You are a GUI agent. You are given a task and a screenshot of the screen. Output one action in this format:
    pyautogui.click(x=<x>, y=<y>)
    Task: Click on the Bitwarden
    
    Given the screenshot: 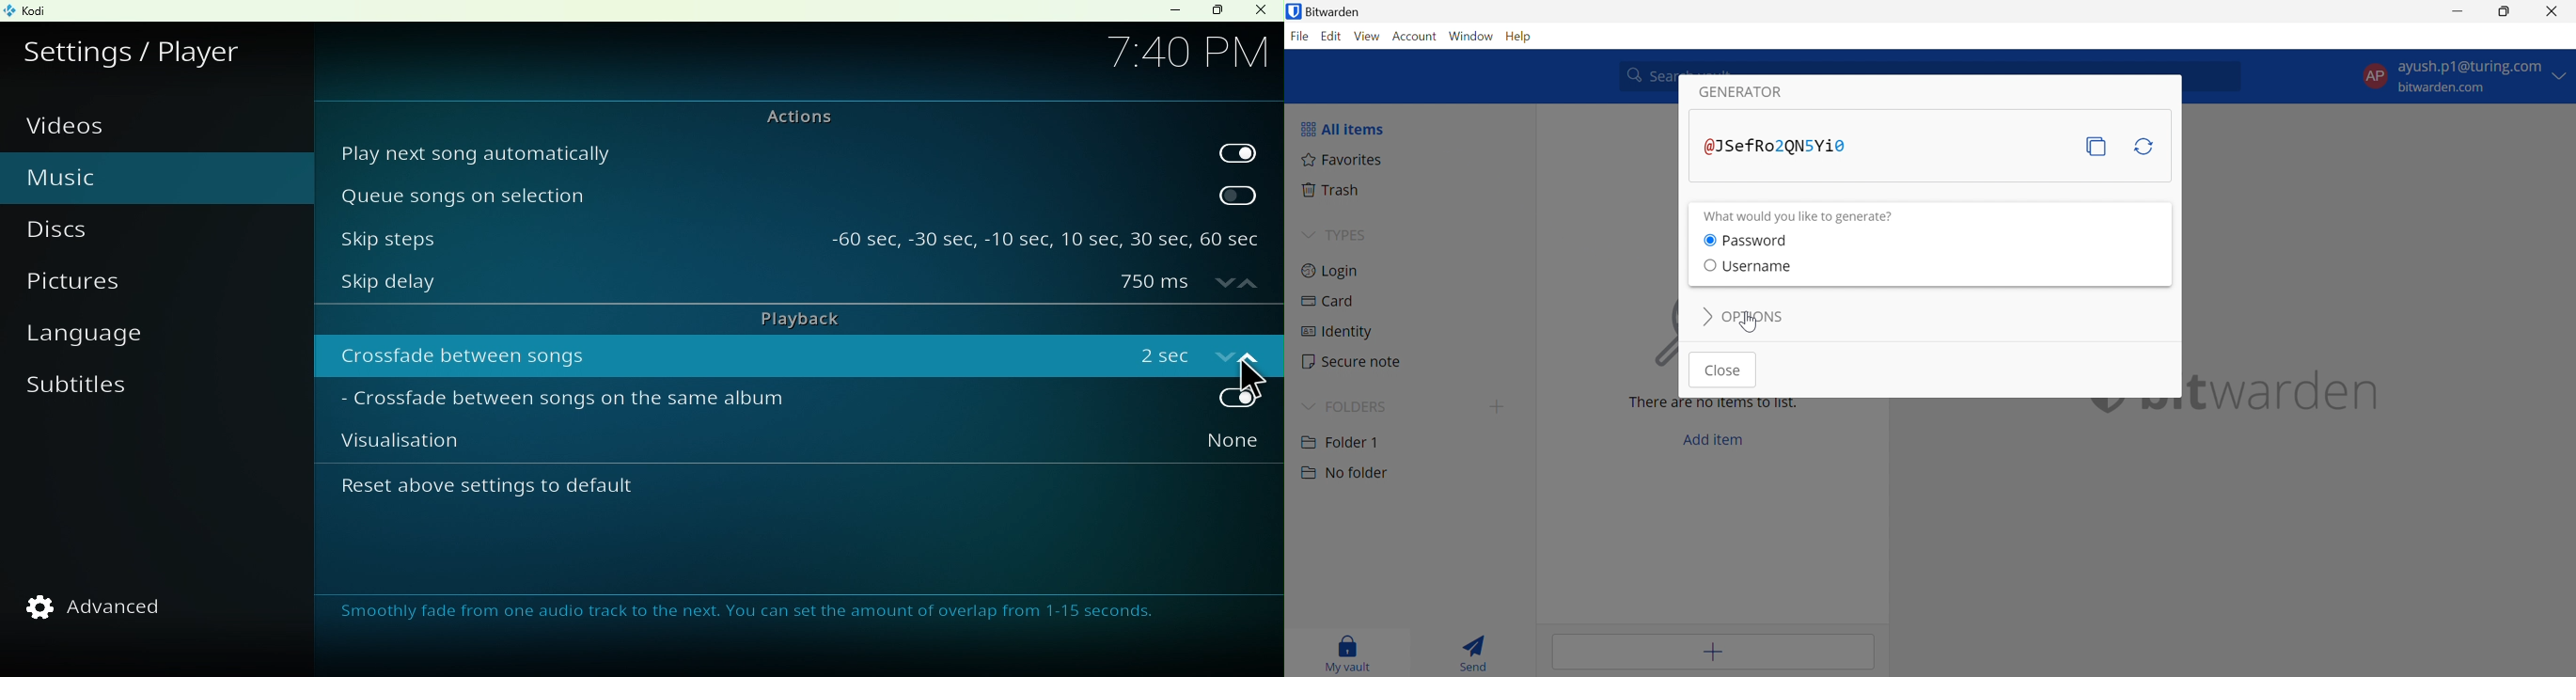 What is the action you would take?
    pyautogui.click(x=1327, y=11)
    